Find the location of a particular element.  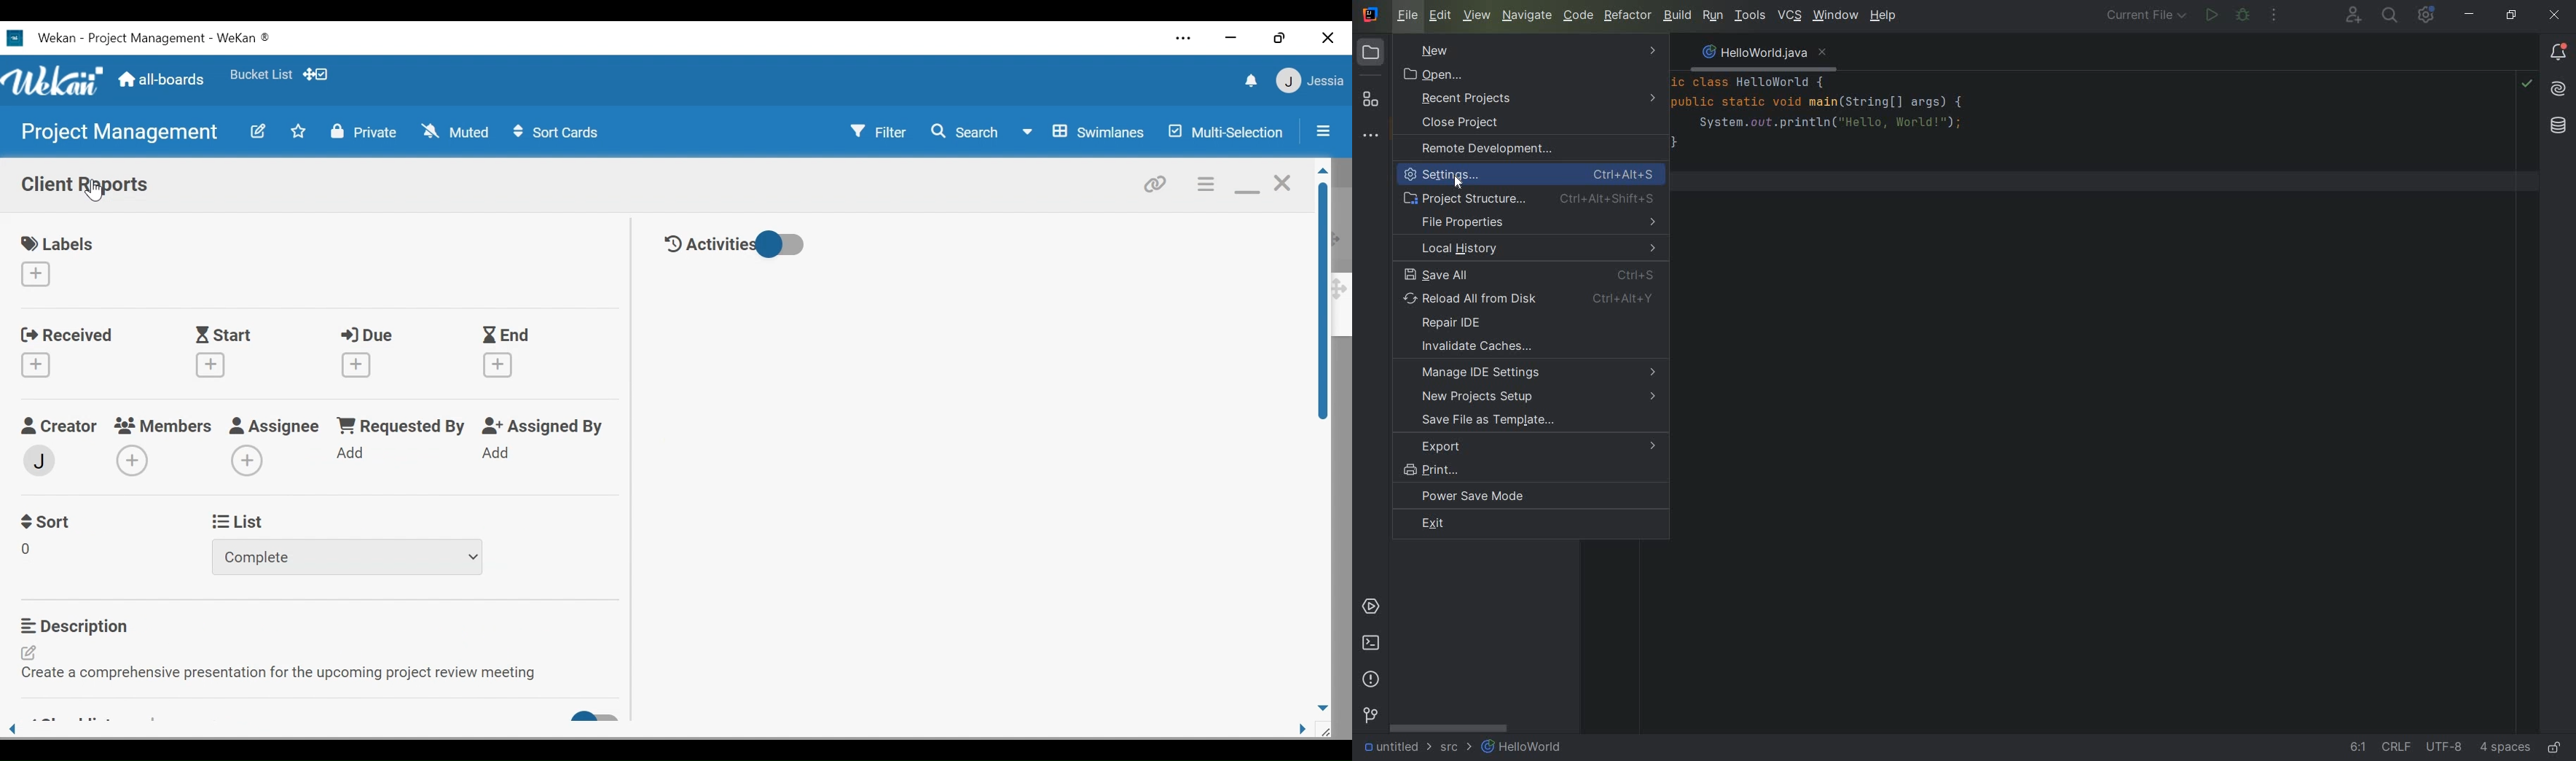

Scroll up is located at coordinates (1321, 171).